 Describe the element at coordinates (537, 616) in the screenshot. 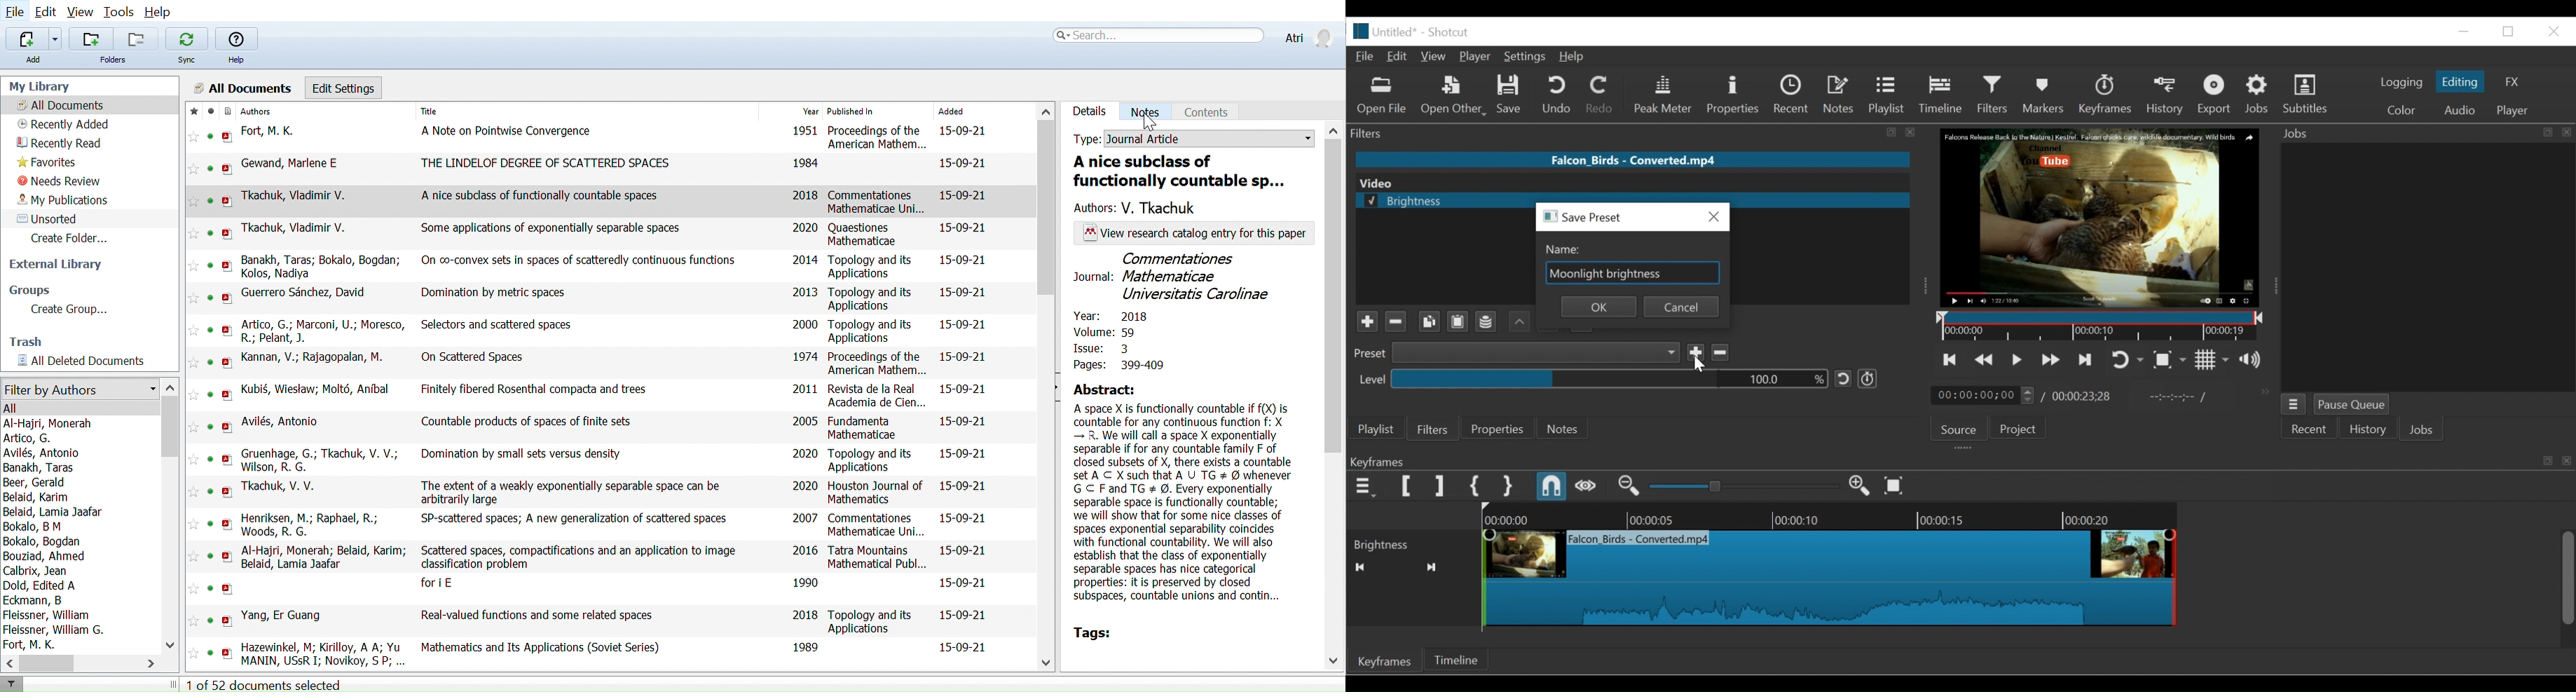

I see `Real-valued functions and some related spaces` at that location.